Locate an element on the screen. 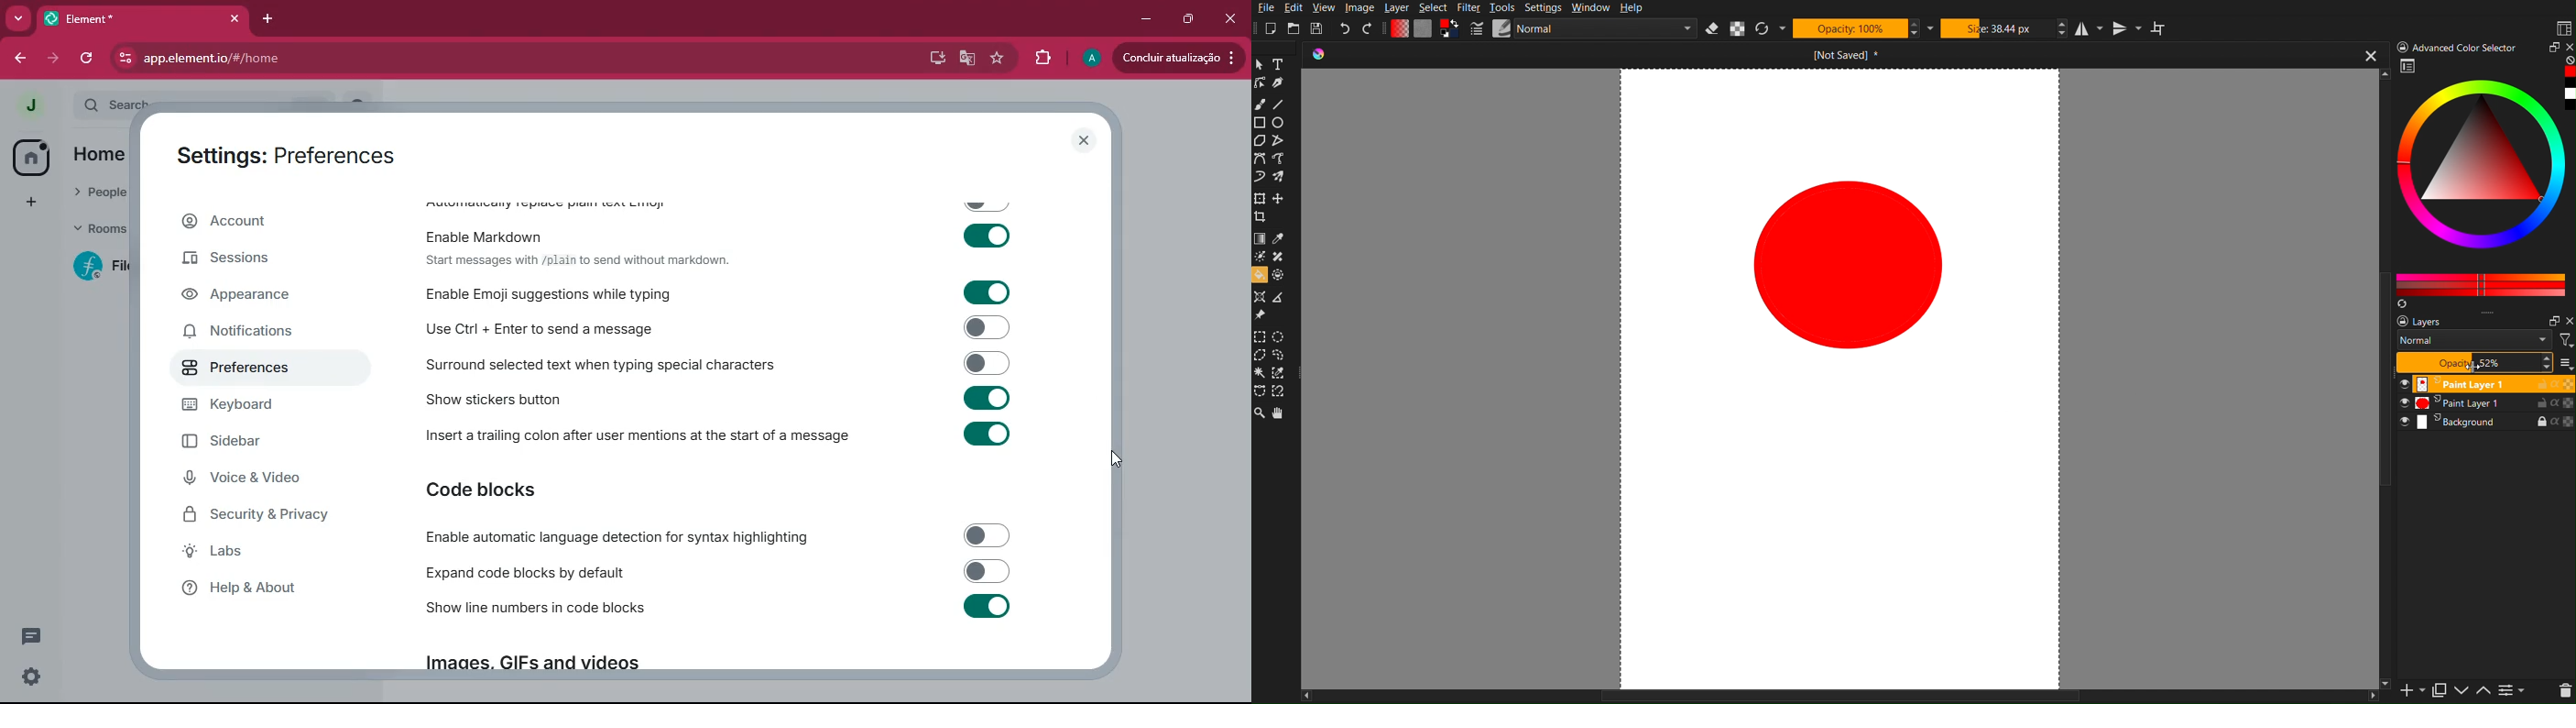 The width and height of the screenshot is (2576, 728). help is located at coordinates (259, 591).